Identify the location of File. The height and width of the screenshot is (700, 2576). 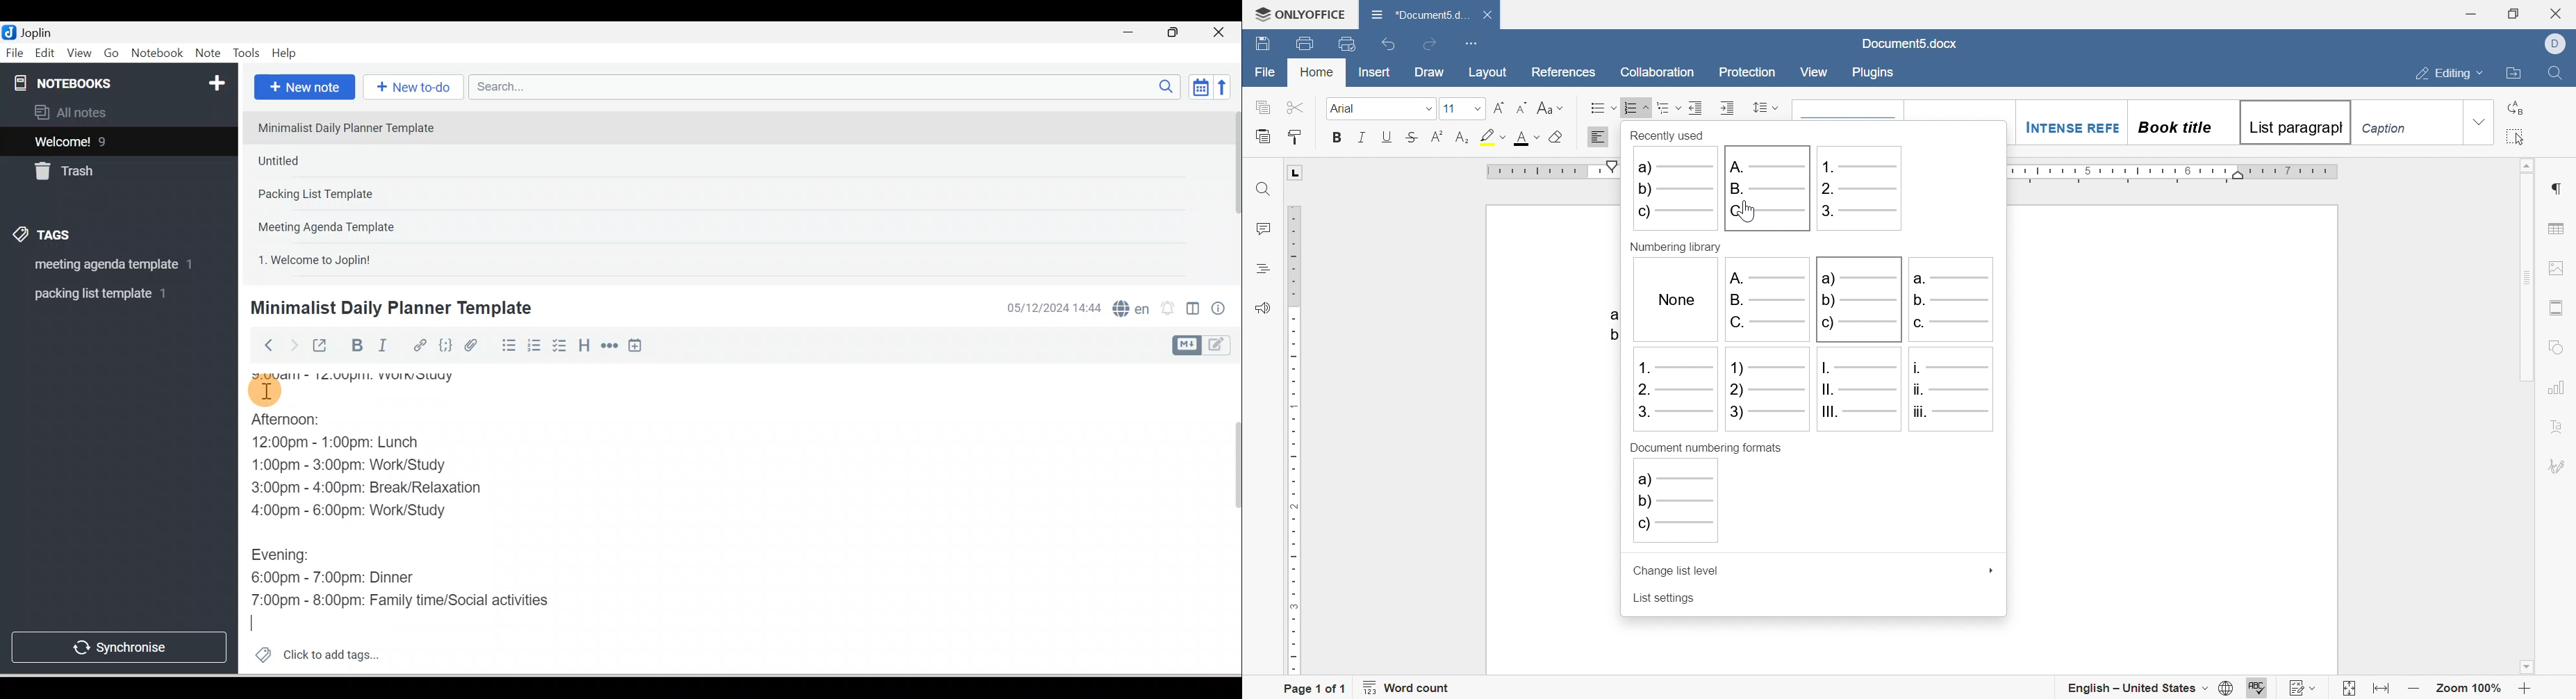
(16, 52).